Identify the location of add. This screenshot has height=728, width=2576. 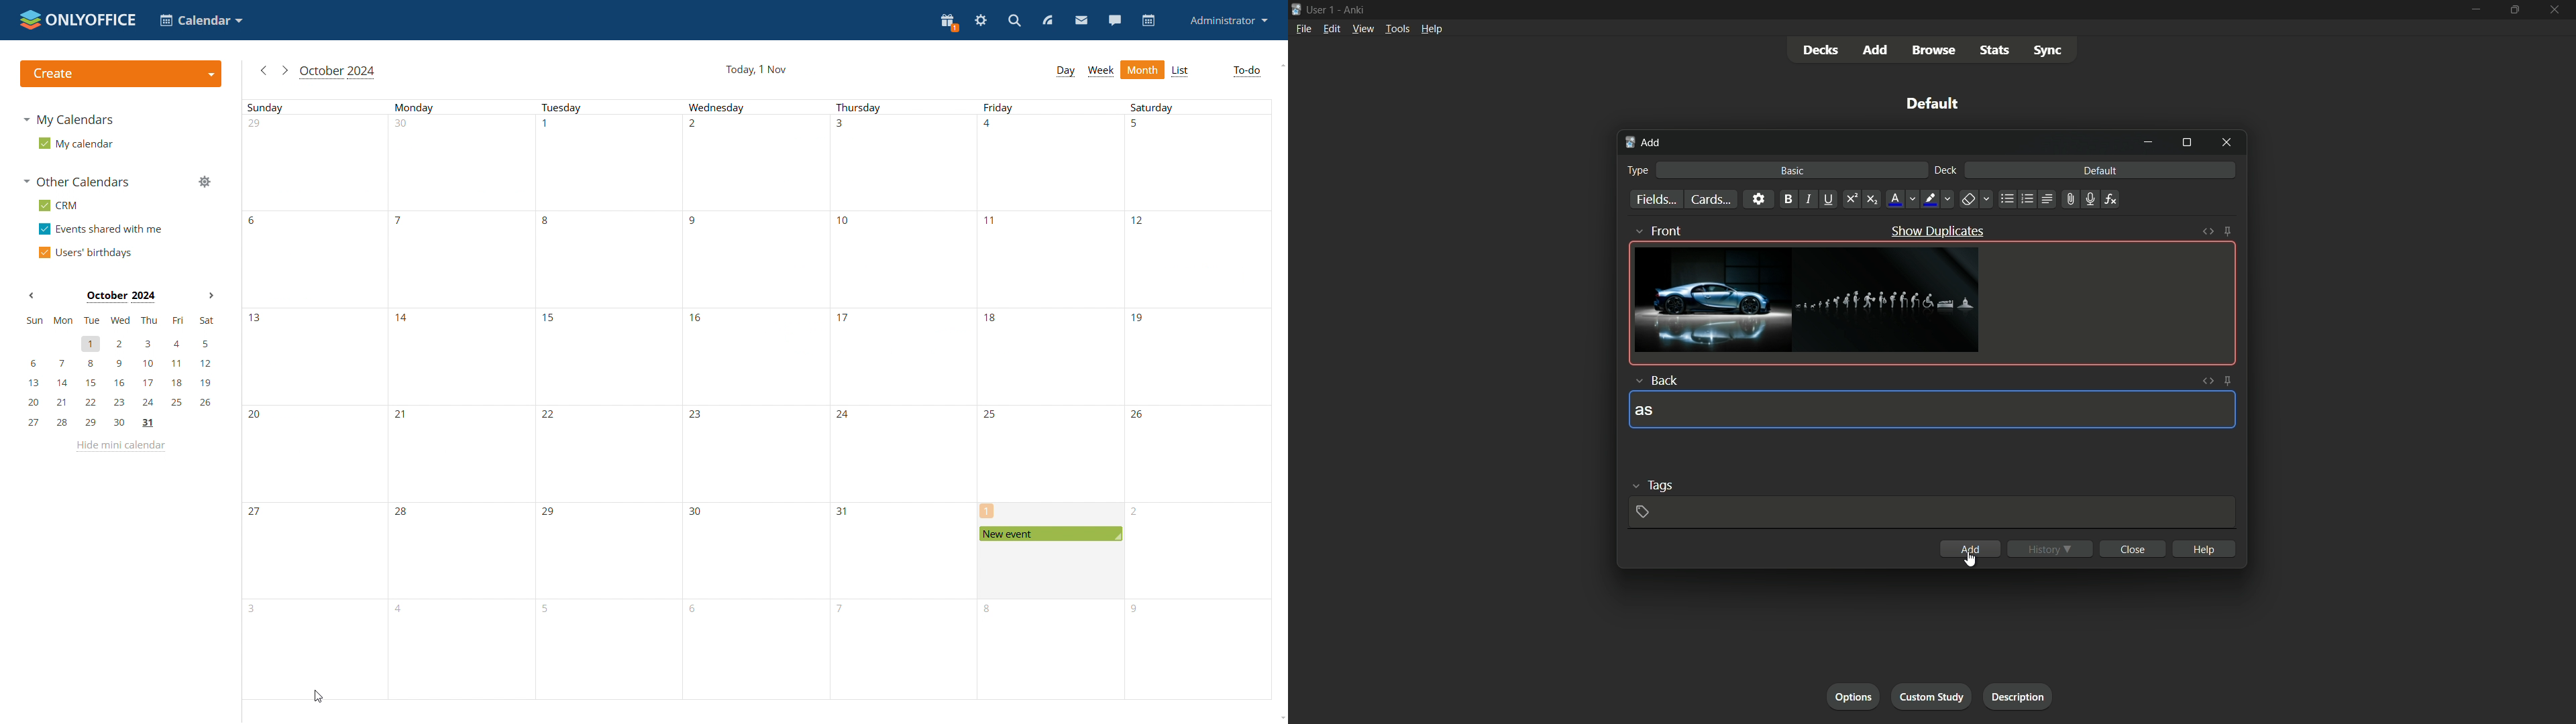
(1874, 50).